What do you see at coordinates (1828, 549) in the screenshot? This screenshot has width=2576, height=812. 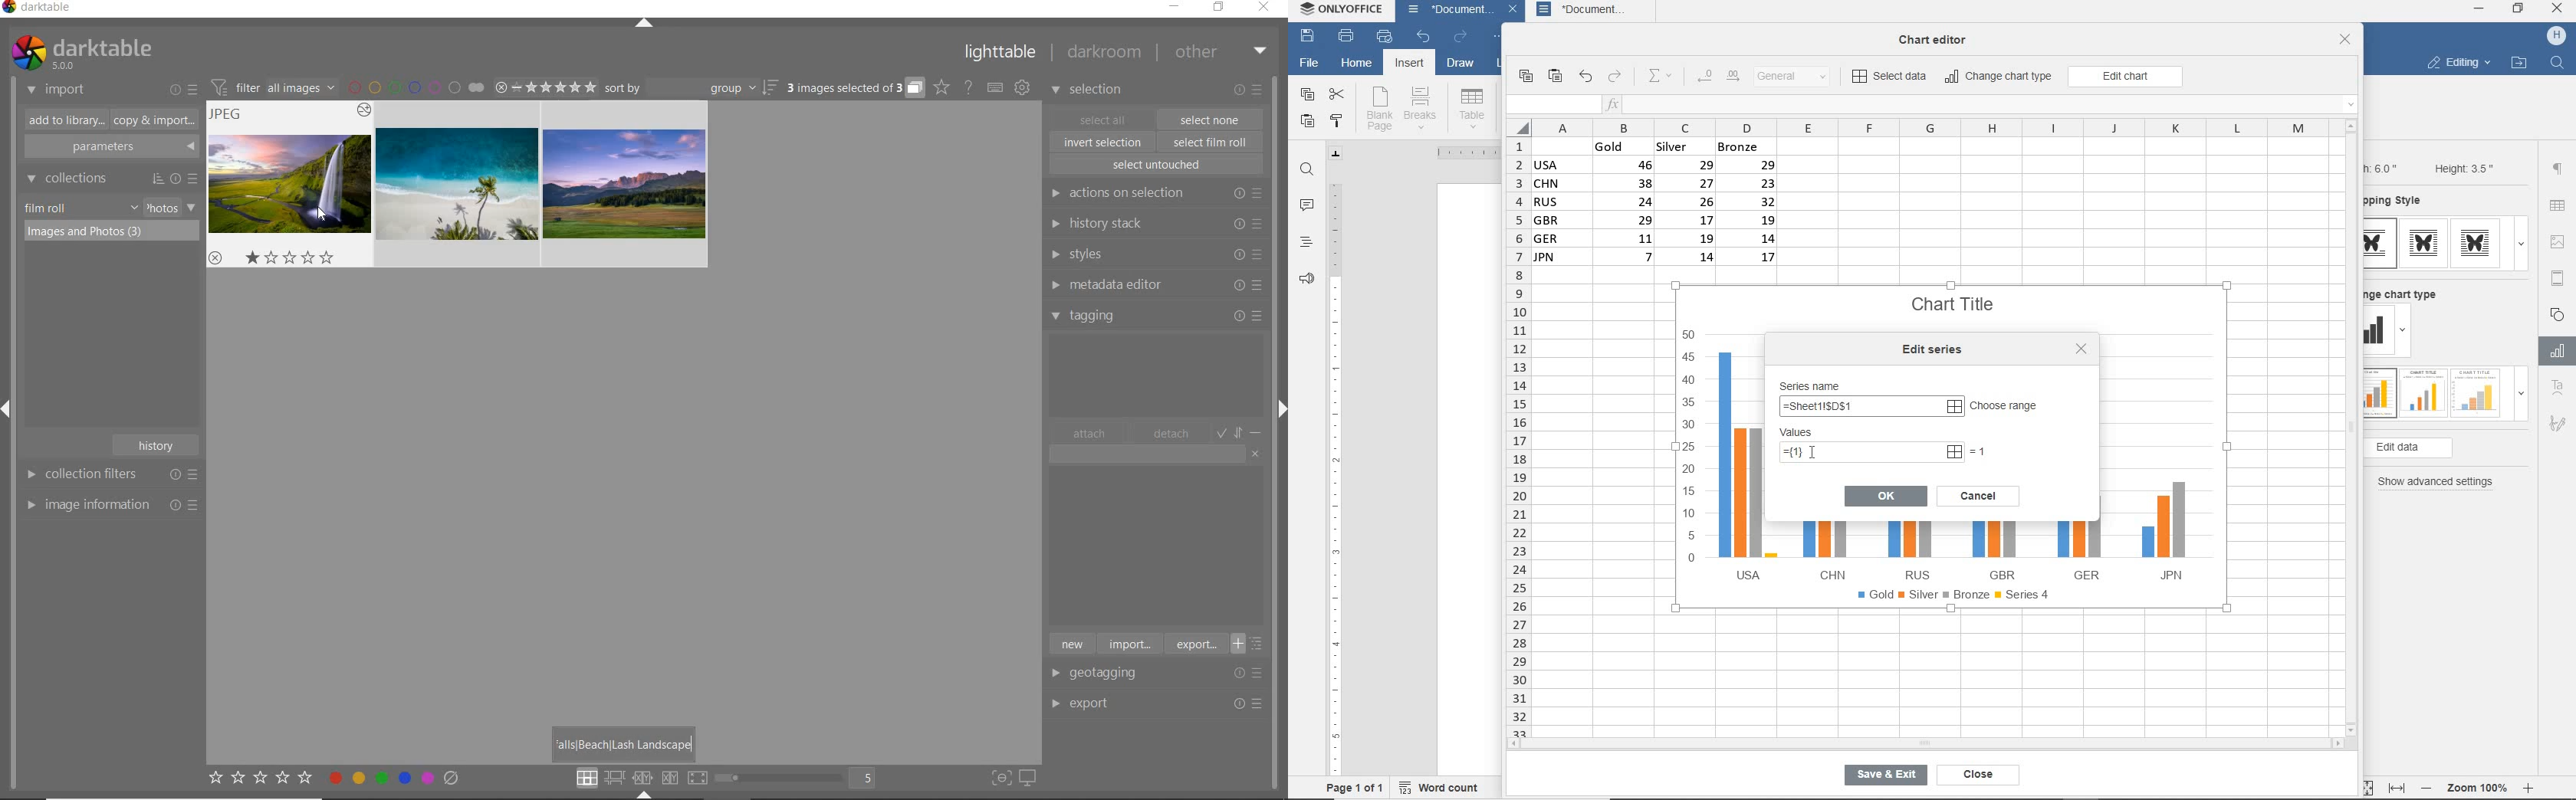 I see `CHN` at bounding box center [1828, 549].